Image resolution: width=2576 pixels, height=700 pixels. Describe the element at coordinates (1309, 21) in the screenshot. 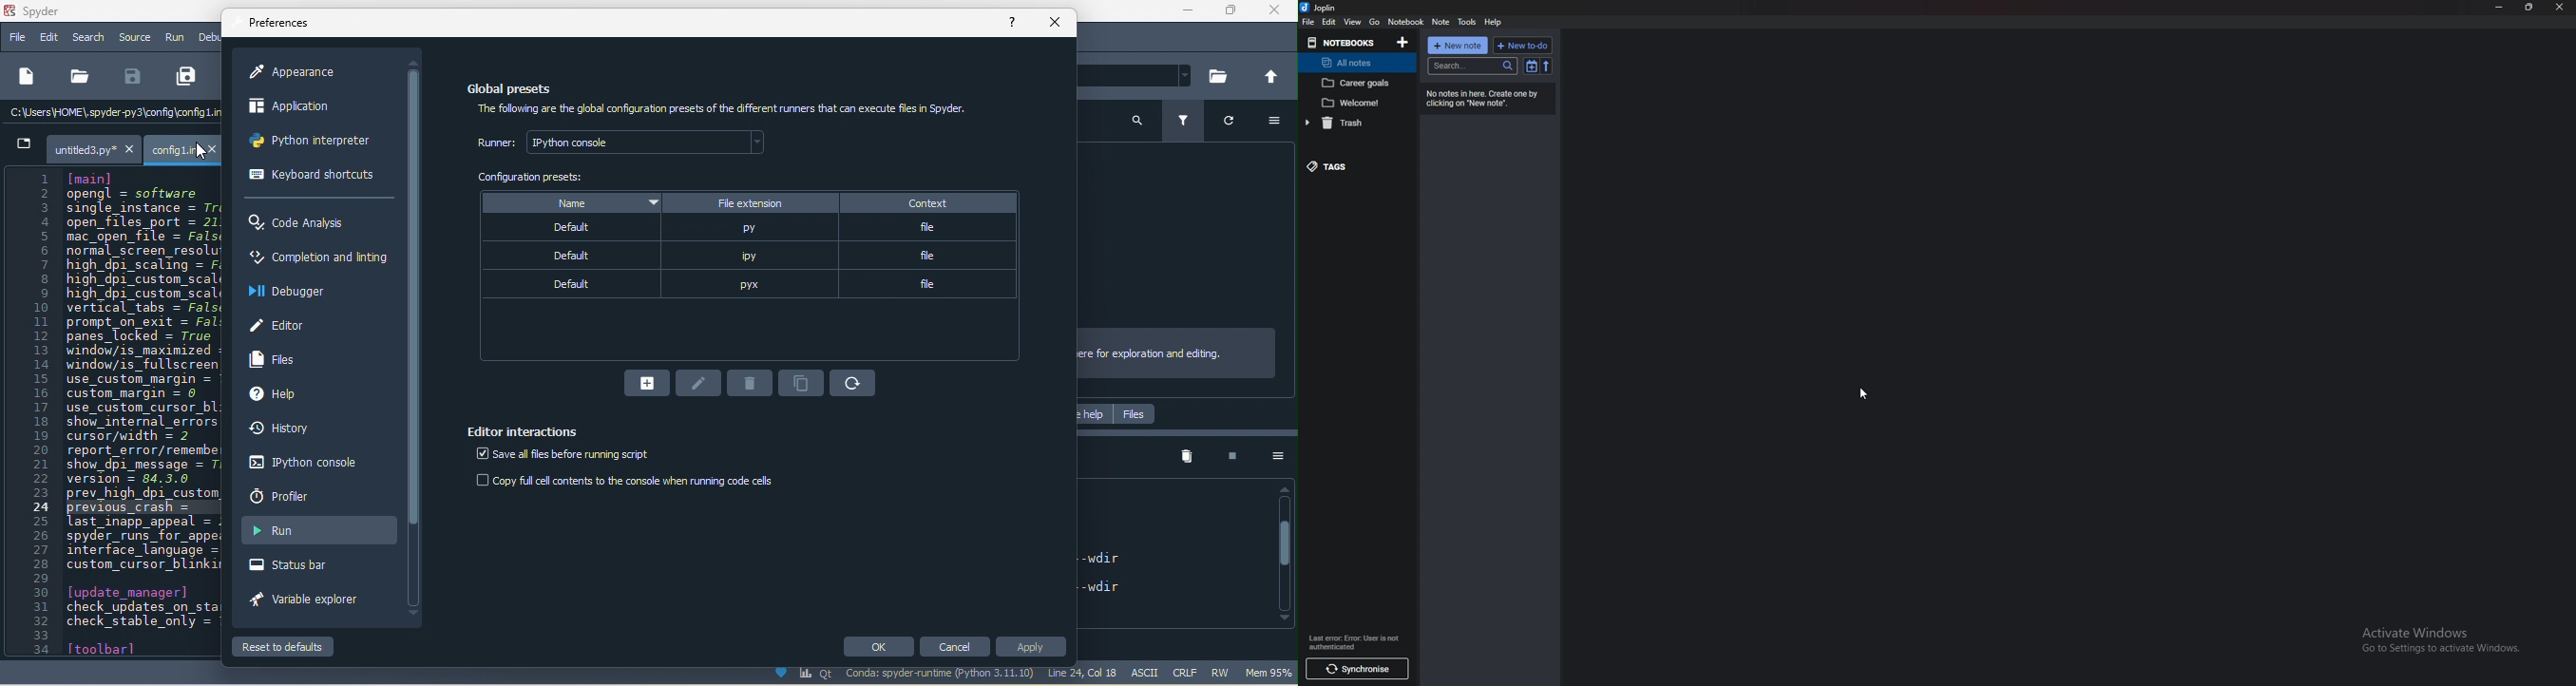

I see `file` at that location.